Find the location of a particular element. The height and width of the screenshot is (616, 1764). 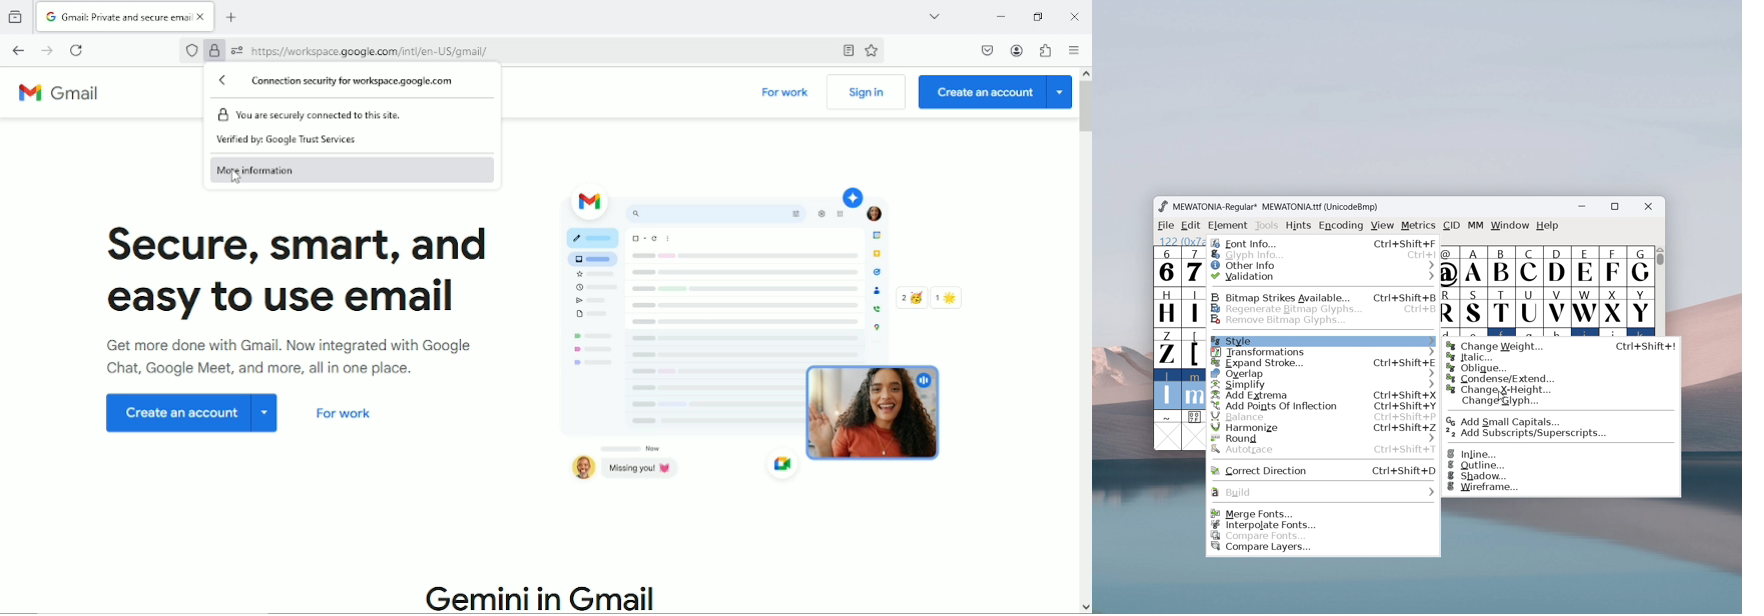

MM is located at coordinates (1476, 226).